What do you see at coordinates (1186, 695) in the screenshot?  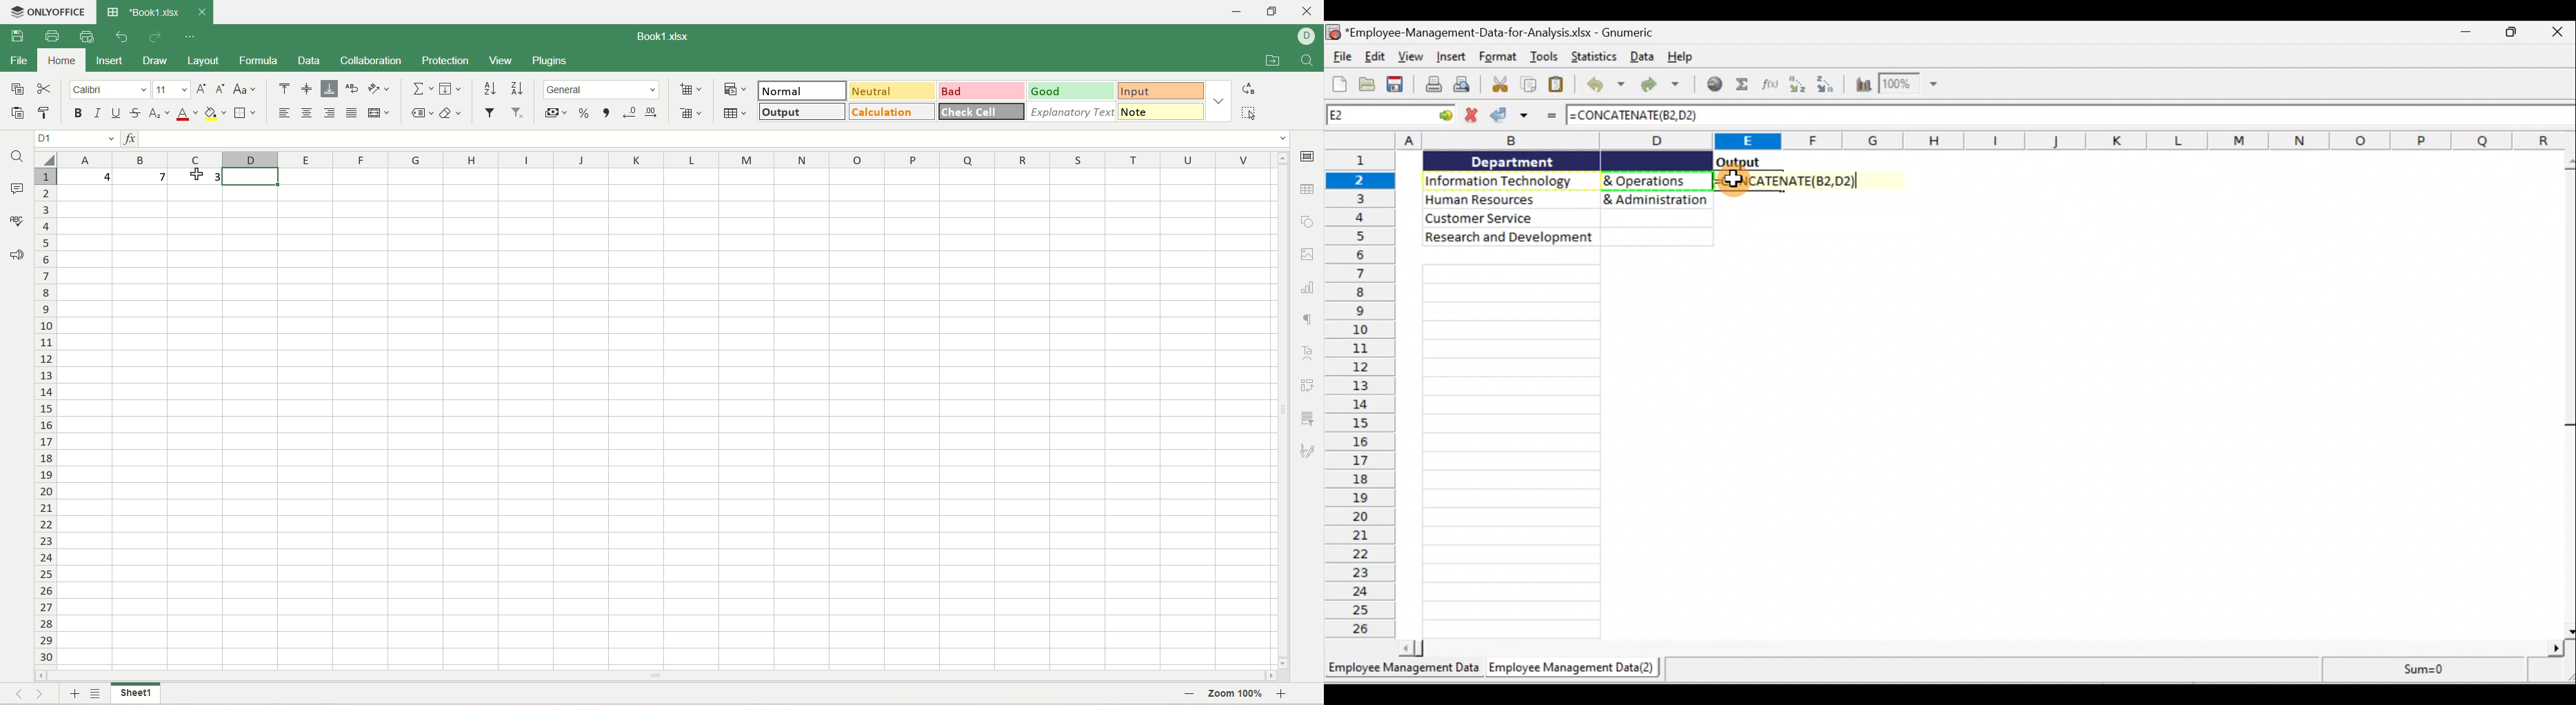 I see `zoom out` at bounding box center [1186, 695].